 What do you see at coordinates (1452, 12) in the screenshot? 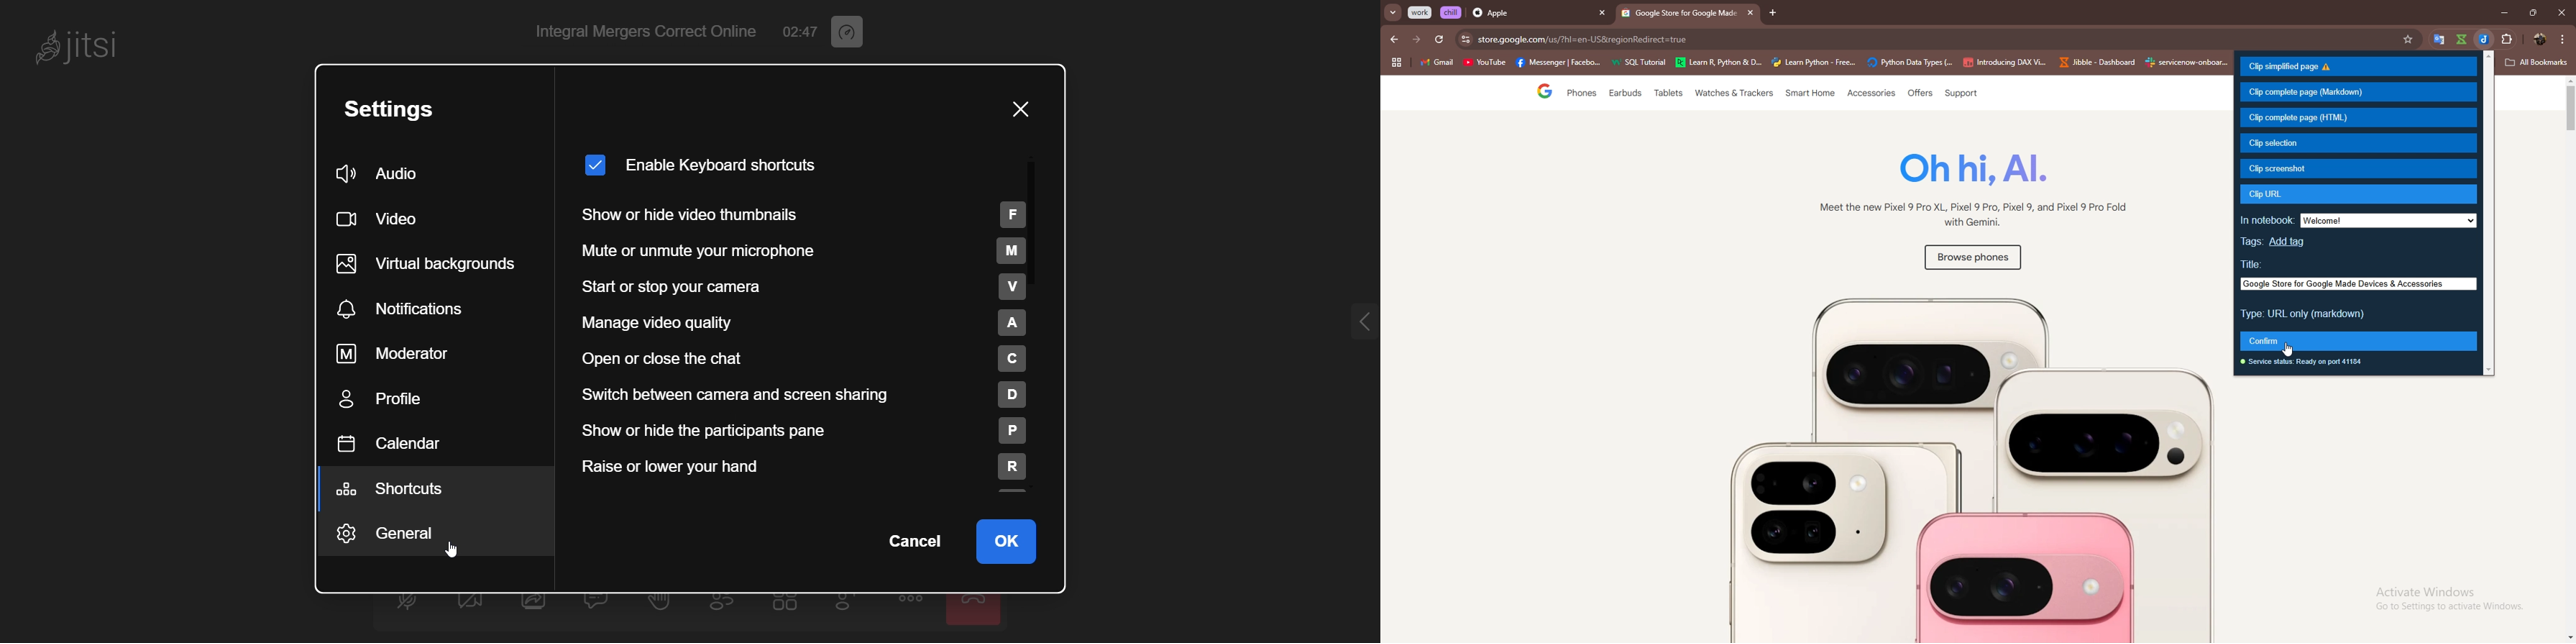
I see `chill` at bounding box center [1452, 12].